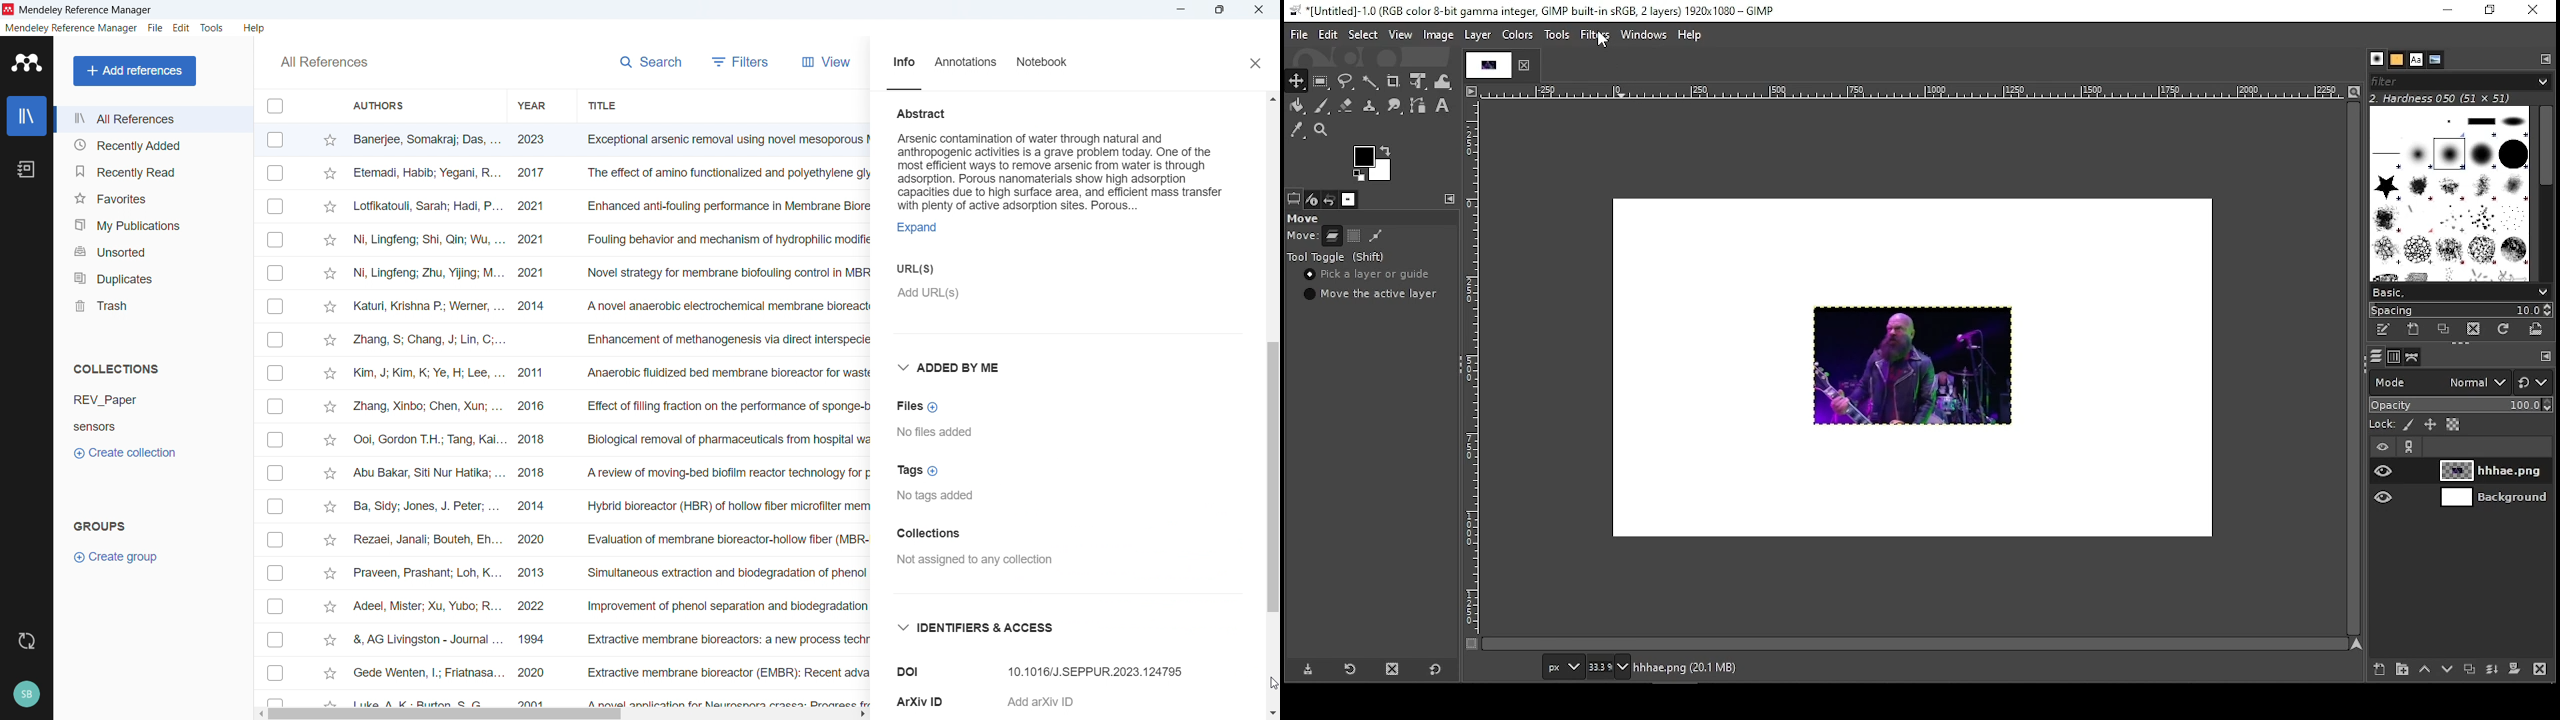  I want to click on ni, lingfeng,zhu,yijing,m, so click(428, 275).